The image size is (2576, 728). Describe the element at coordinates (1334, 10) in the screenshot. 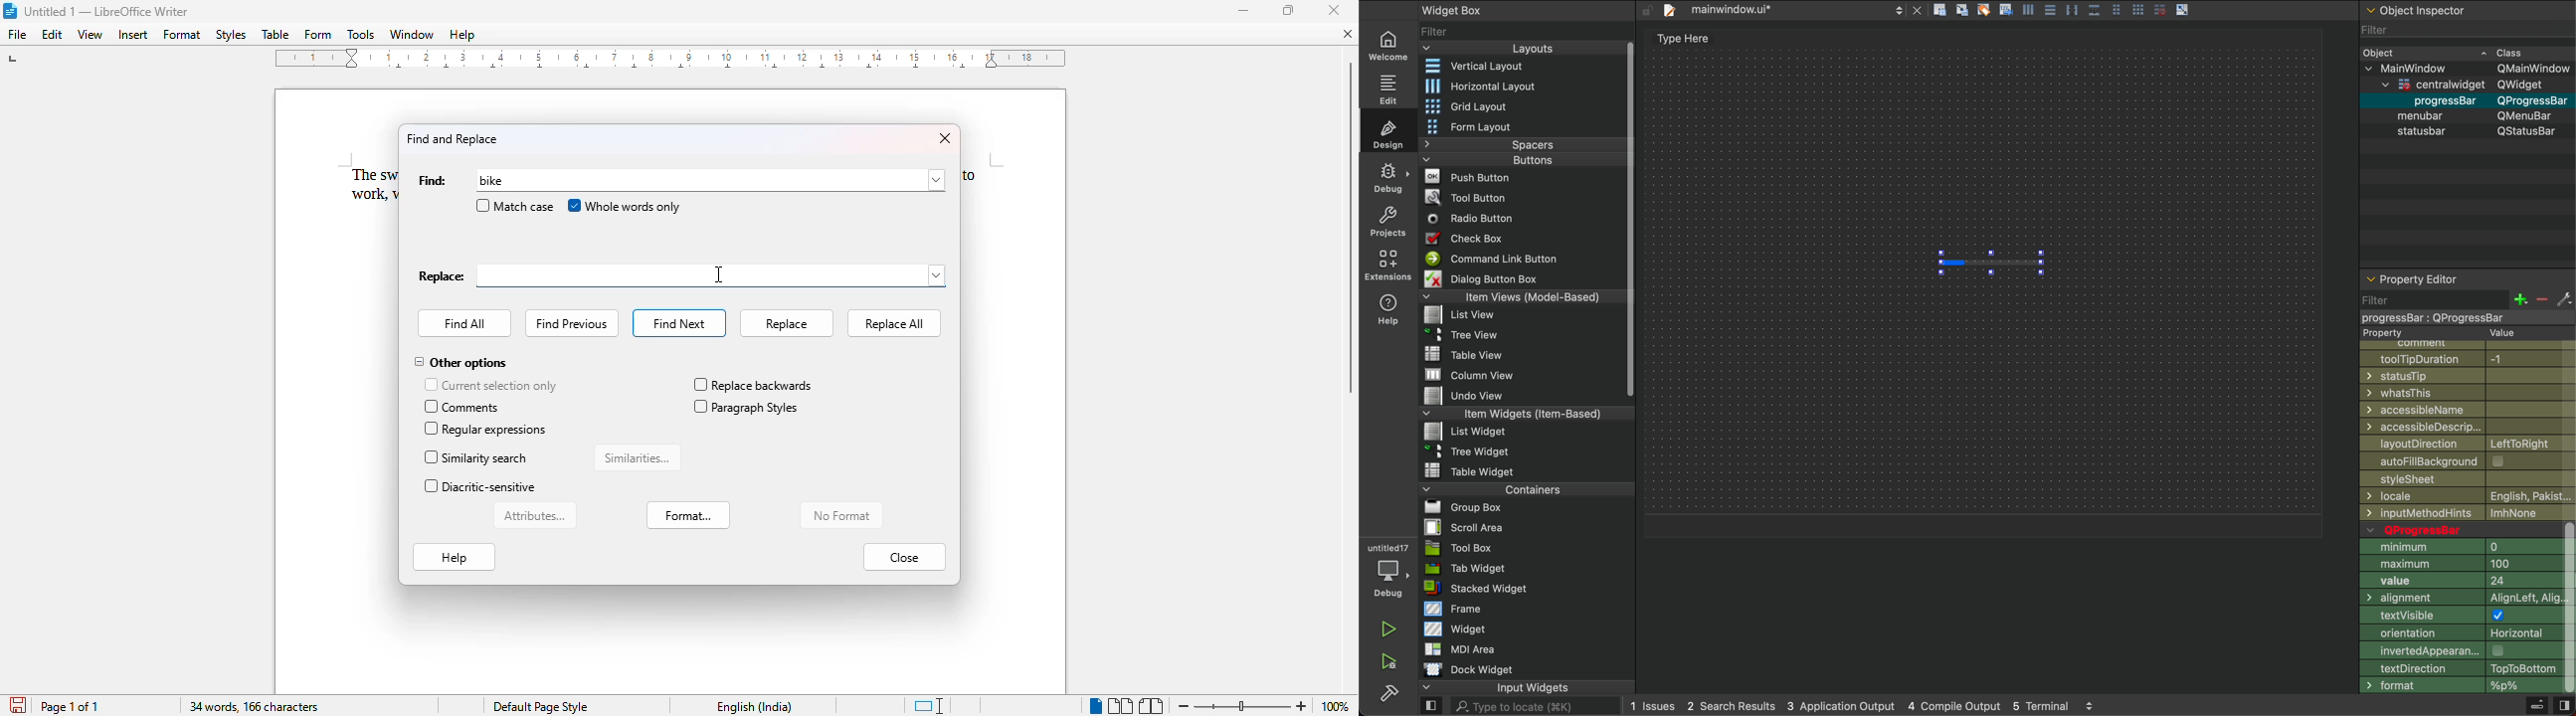

I see `close` at that location.